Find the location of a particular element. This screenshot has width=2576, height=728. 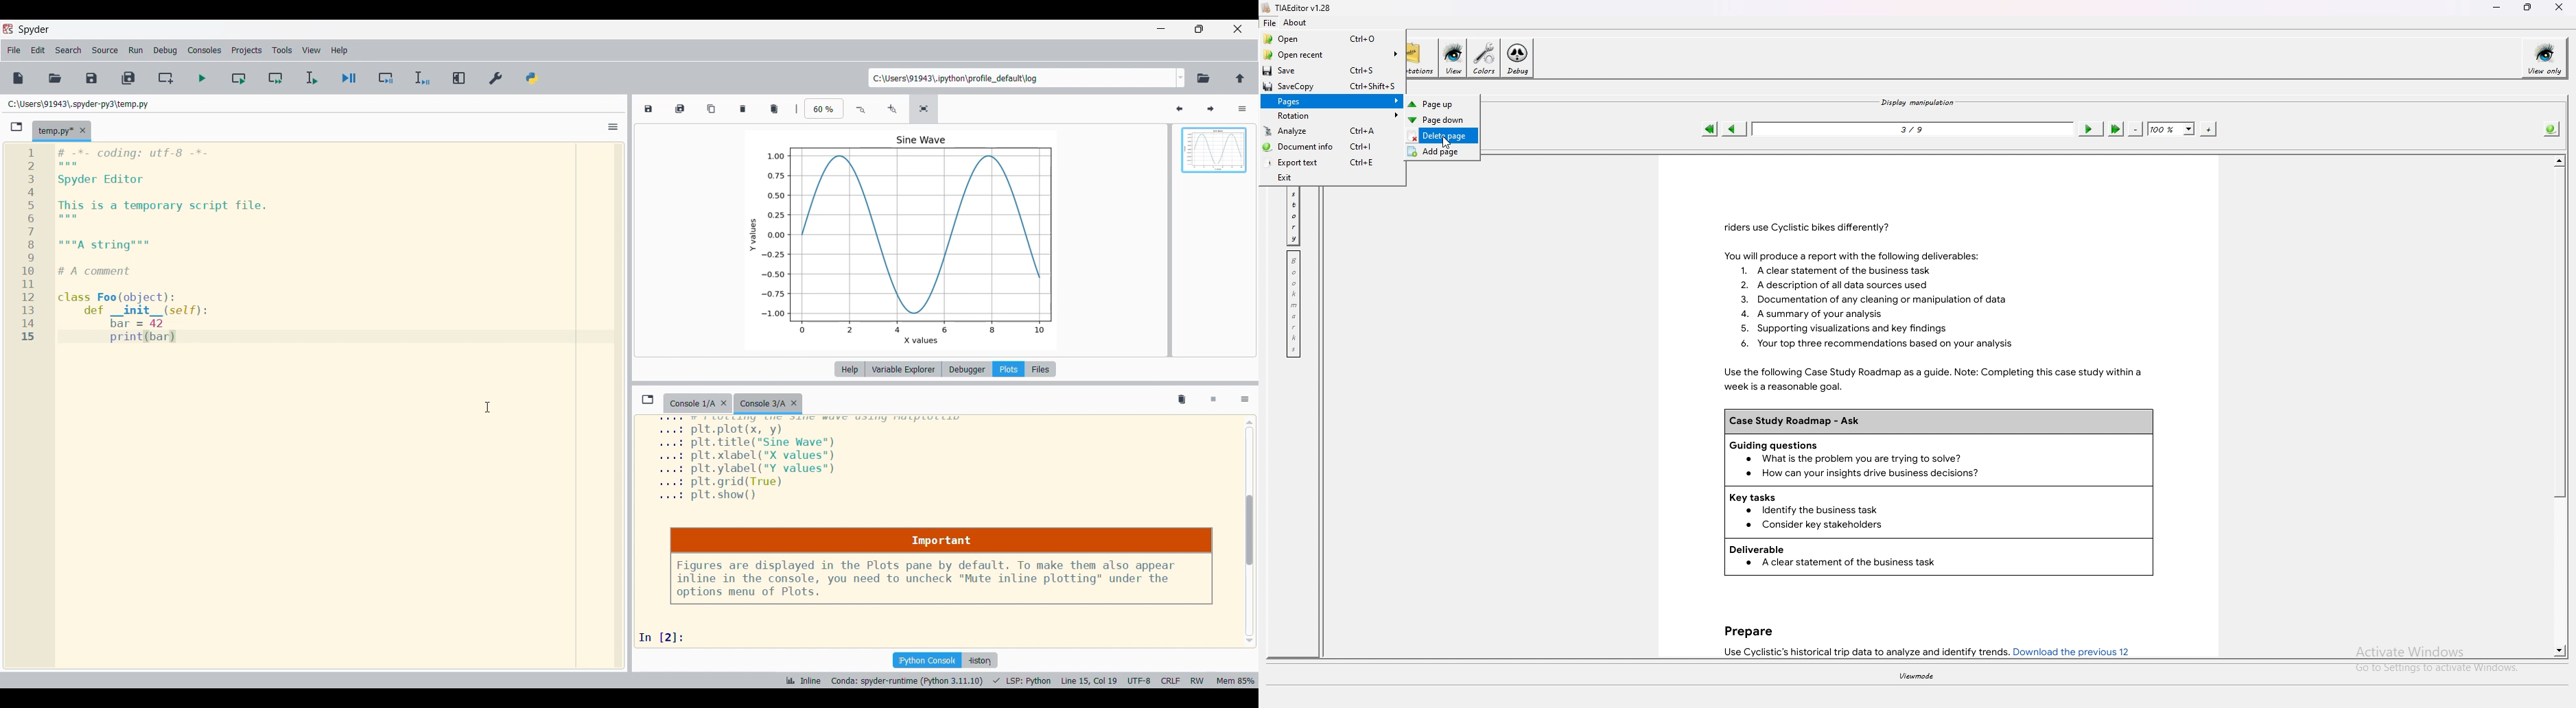

IPython console is located at coordinates (927, 660).